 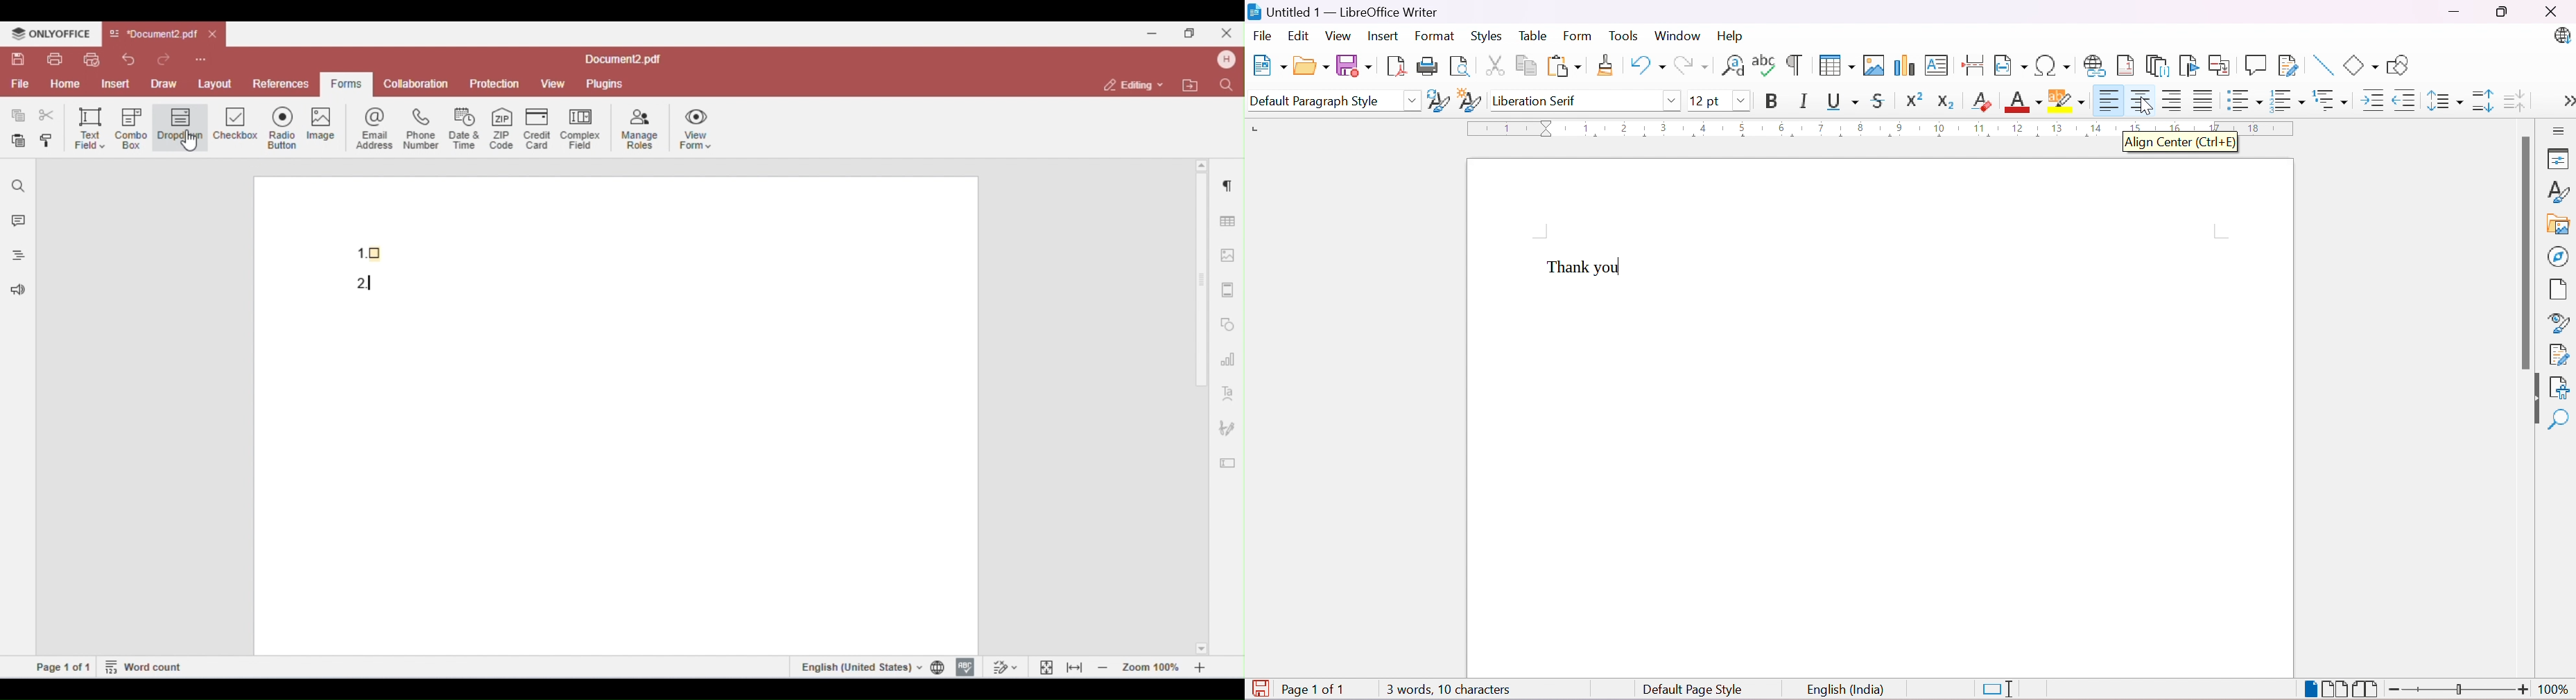 I want to click on Untitled 1 - LibreOffice Writer, so click(x=1342, y=11).